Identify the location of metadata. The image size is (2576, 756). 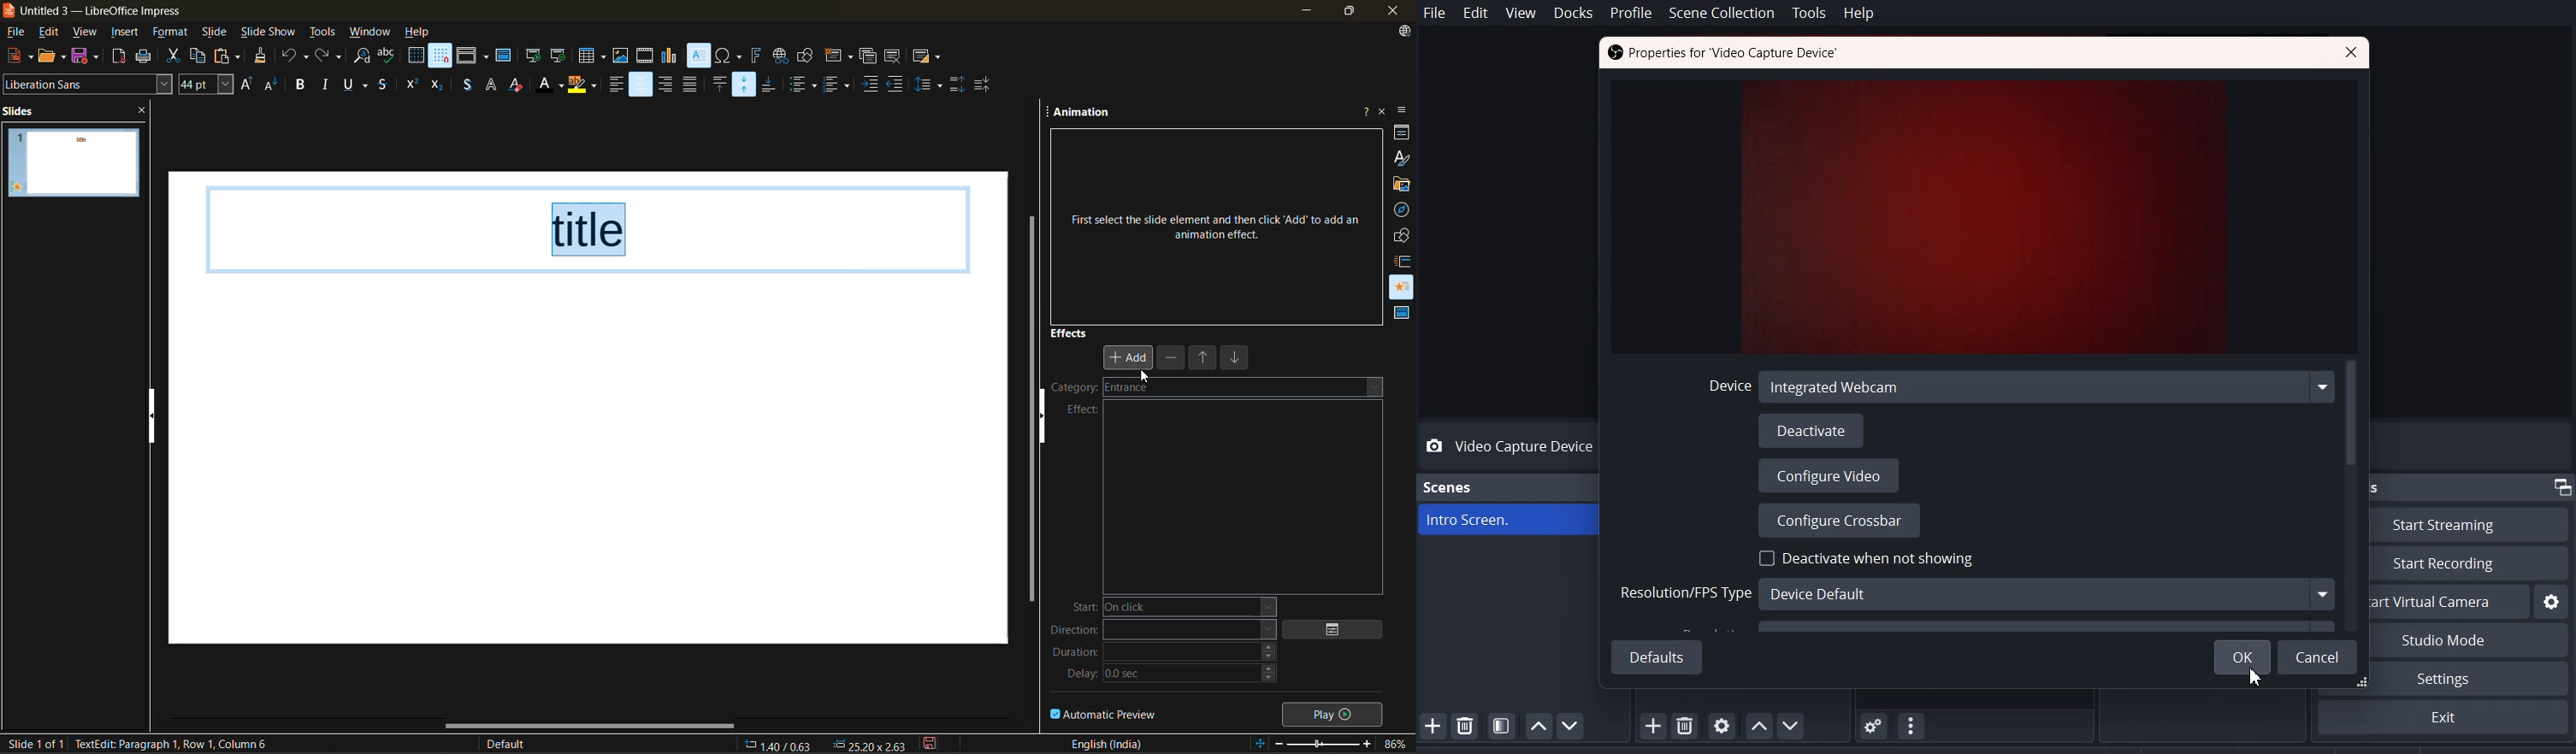
(181, 744).